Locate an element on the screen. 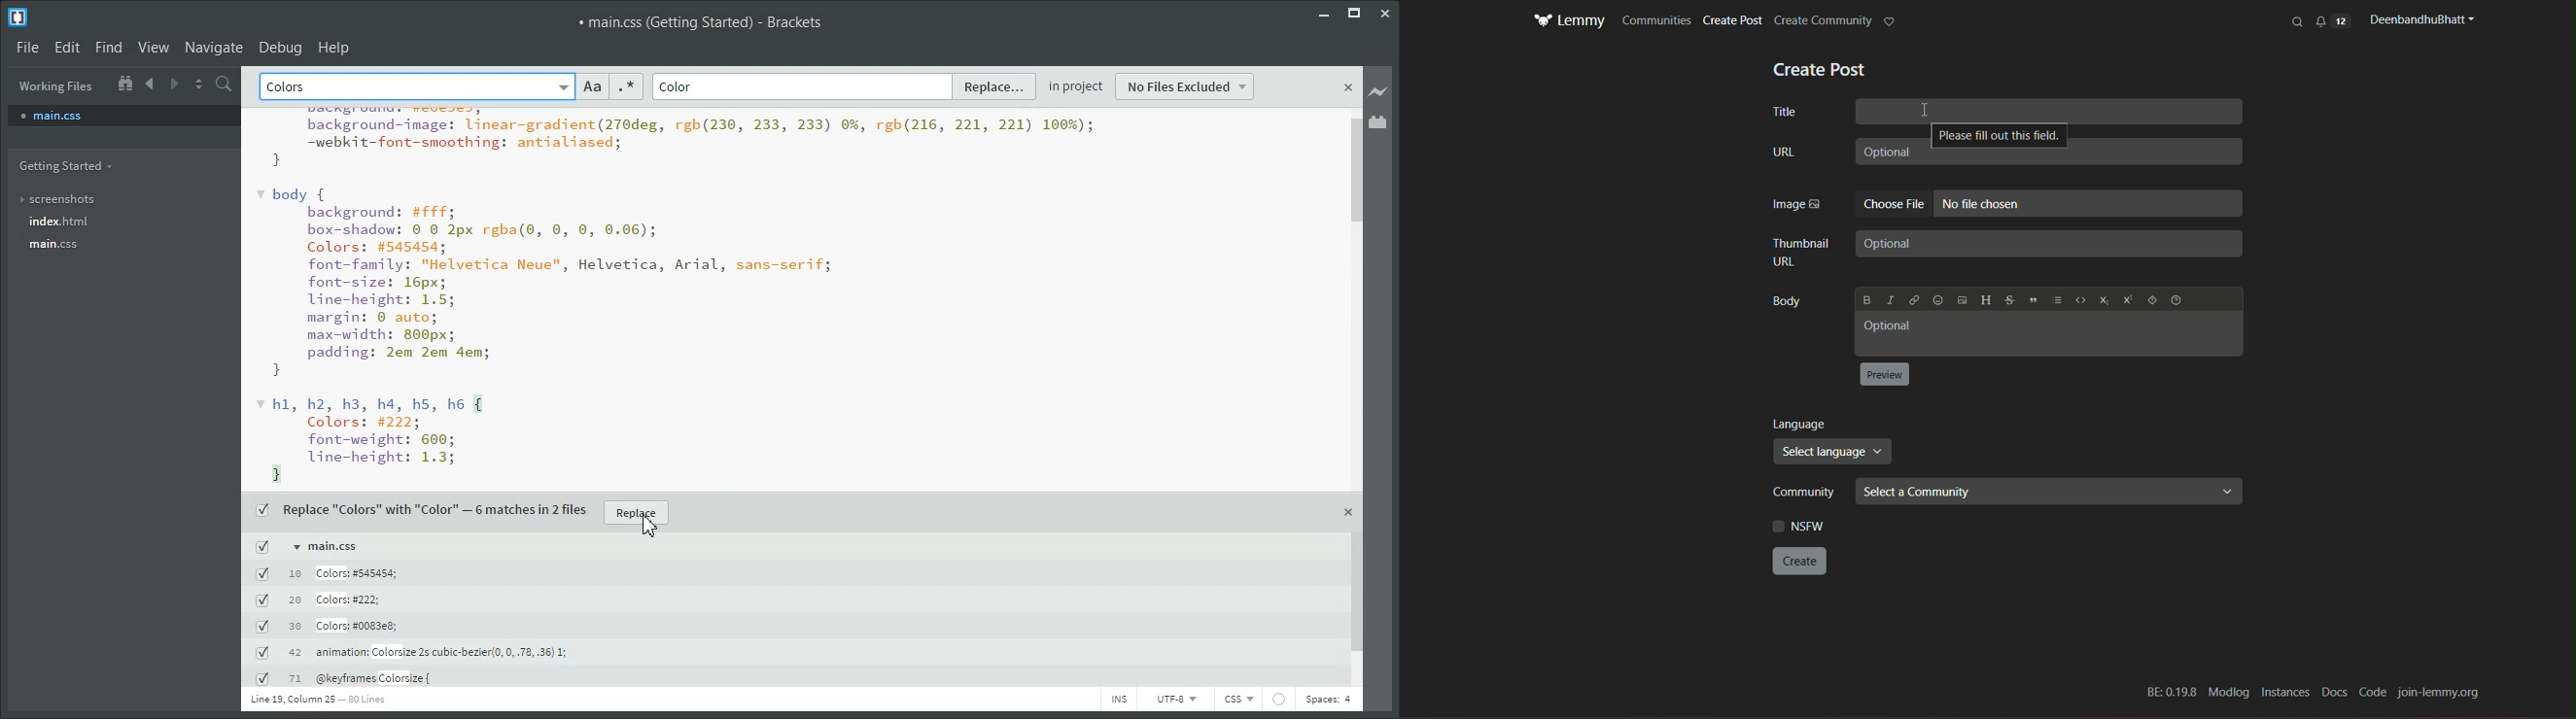  Quote is located at coordinates (2031, 300).